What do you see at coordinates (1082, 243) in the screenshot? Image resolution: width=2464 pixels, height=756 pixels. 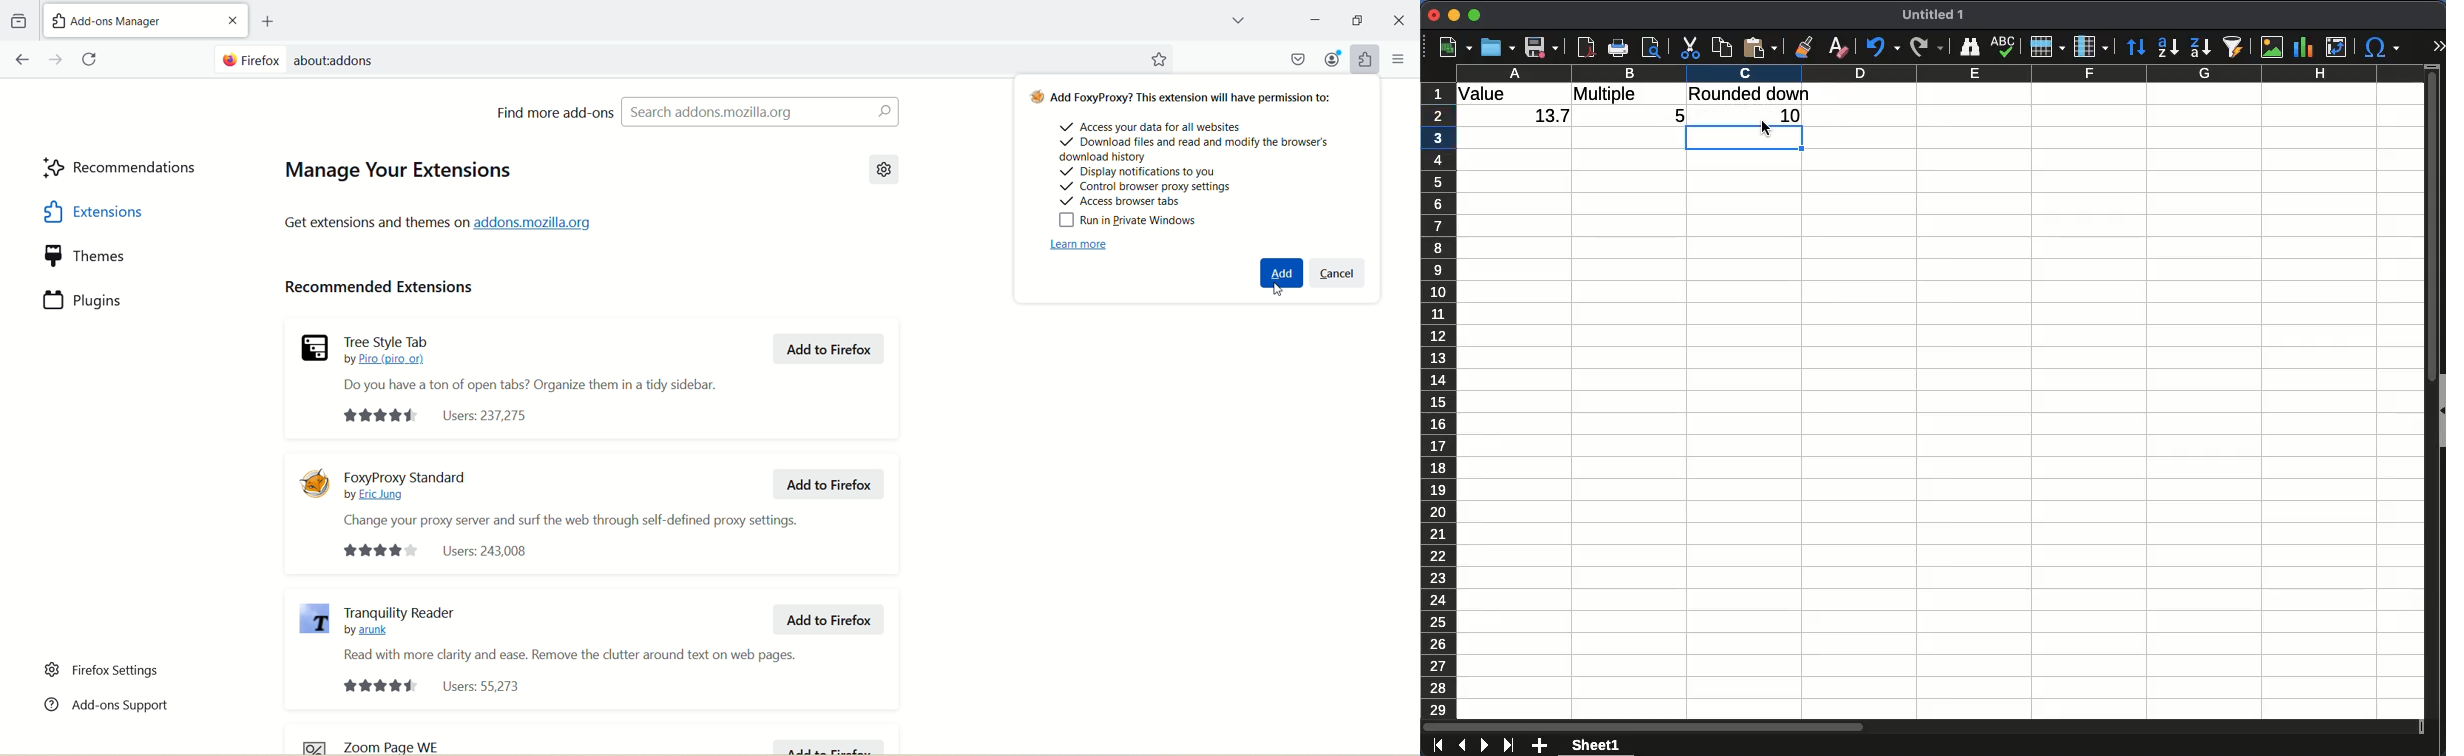 I see `Learn More` at bounding box center [1082, 243].